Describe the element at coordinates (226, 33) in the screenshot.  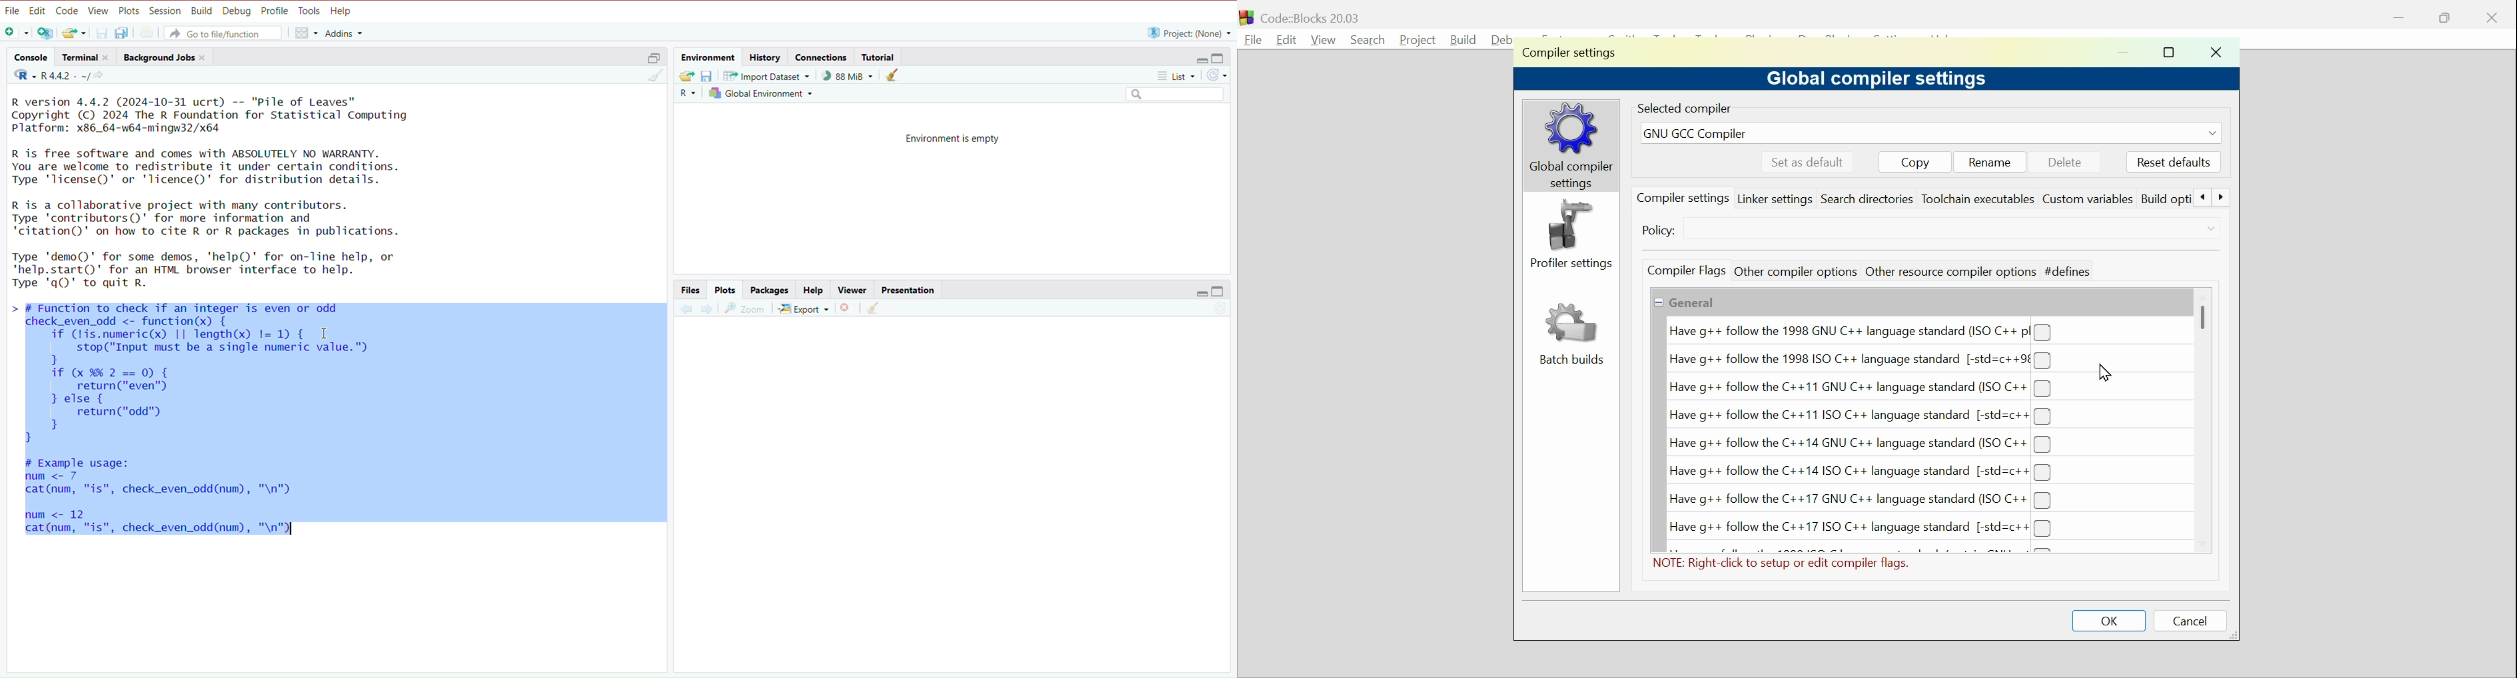
I see `go to file/function` at that location.